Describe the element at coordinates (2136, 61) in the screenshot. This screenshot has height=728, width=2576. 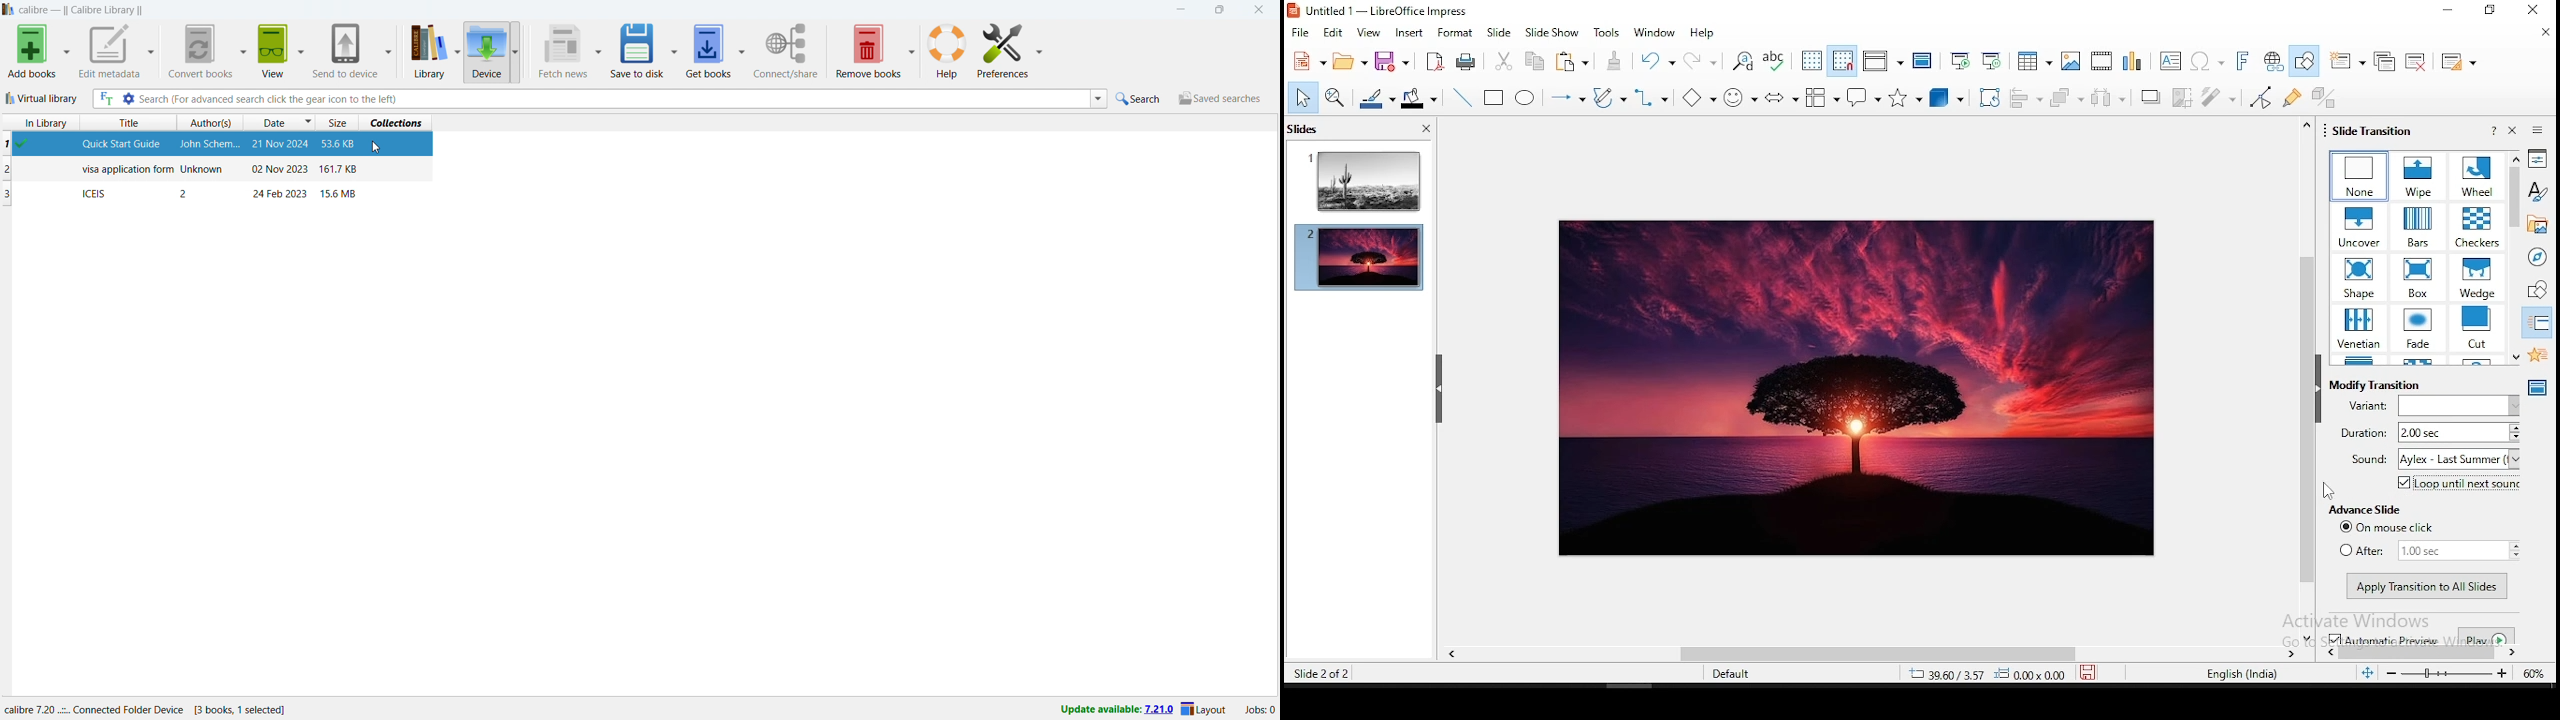
I see `charts` at that location.